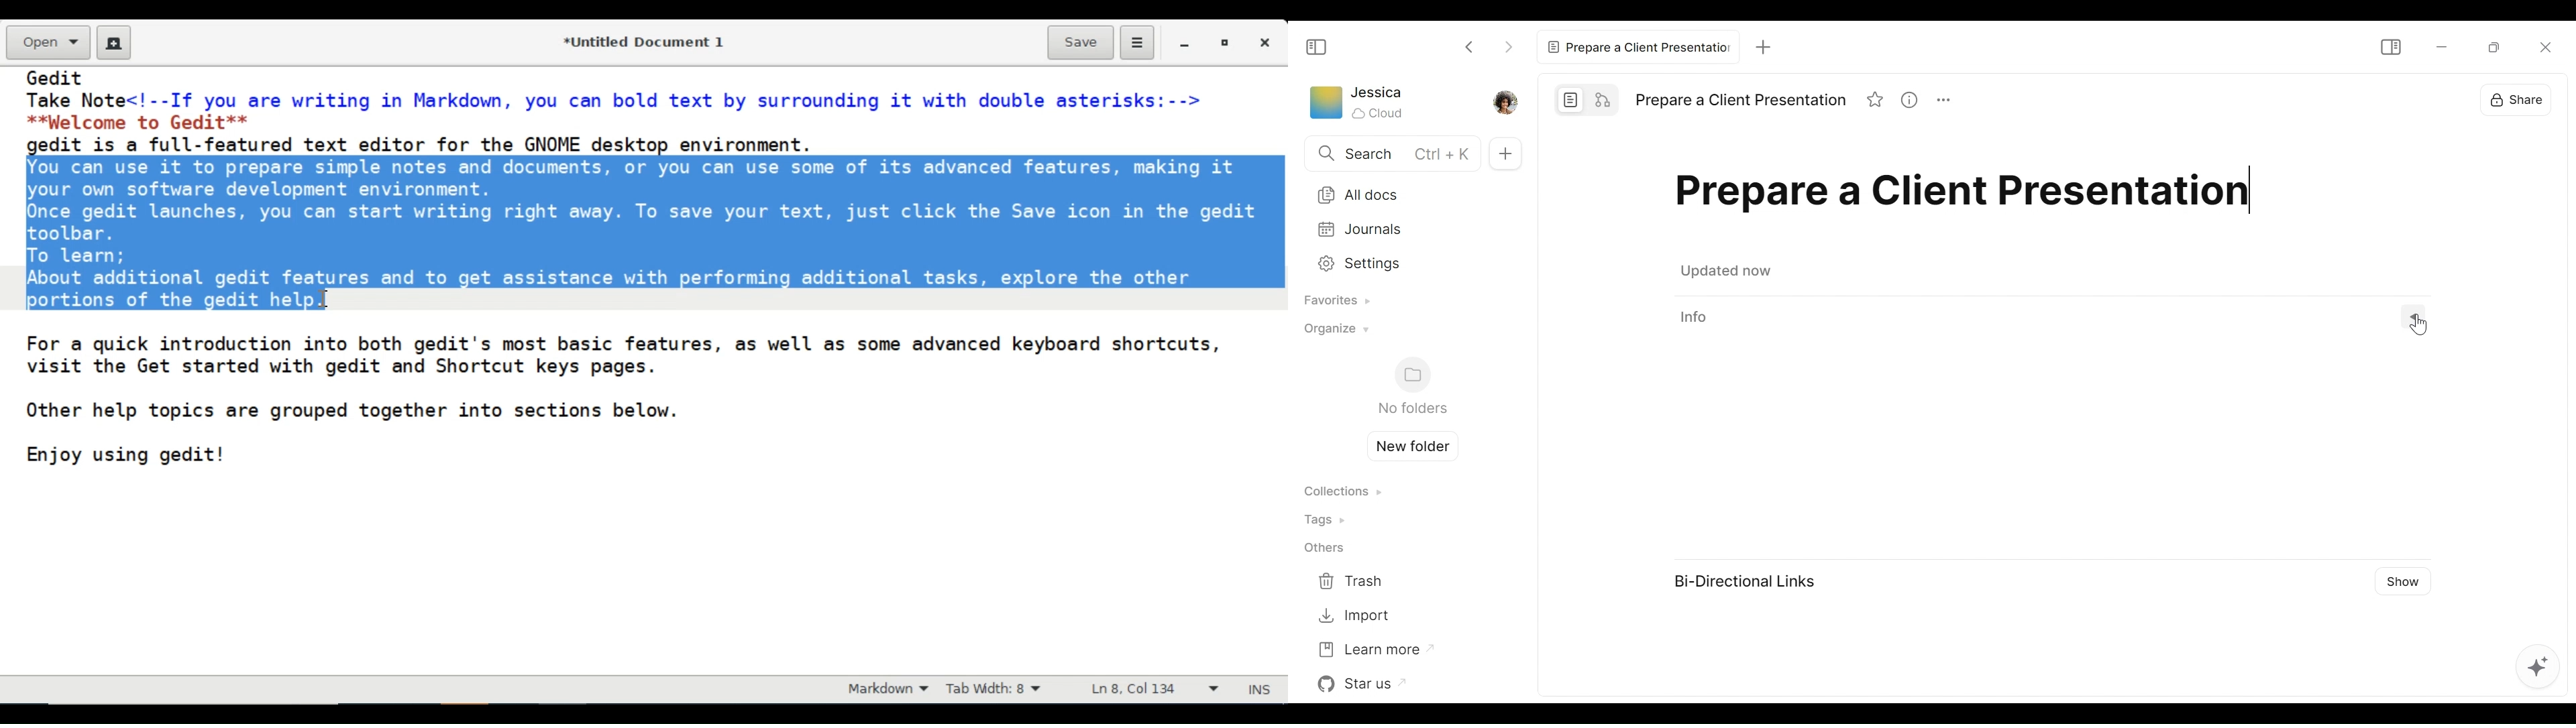 This screenshot has height=728, width=2576. Describe the element at coordinates (1267, 42) in the screenshot. I see `Close` at that location.